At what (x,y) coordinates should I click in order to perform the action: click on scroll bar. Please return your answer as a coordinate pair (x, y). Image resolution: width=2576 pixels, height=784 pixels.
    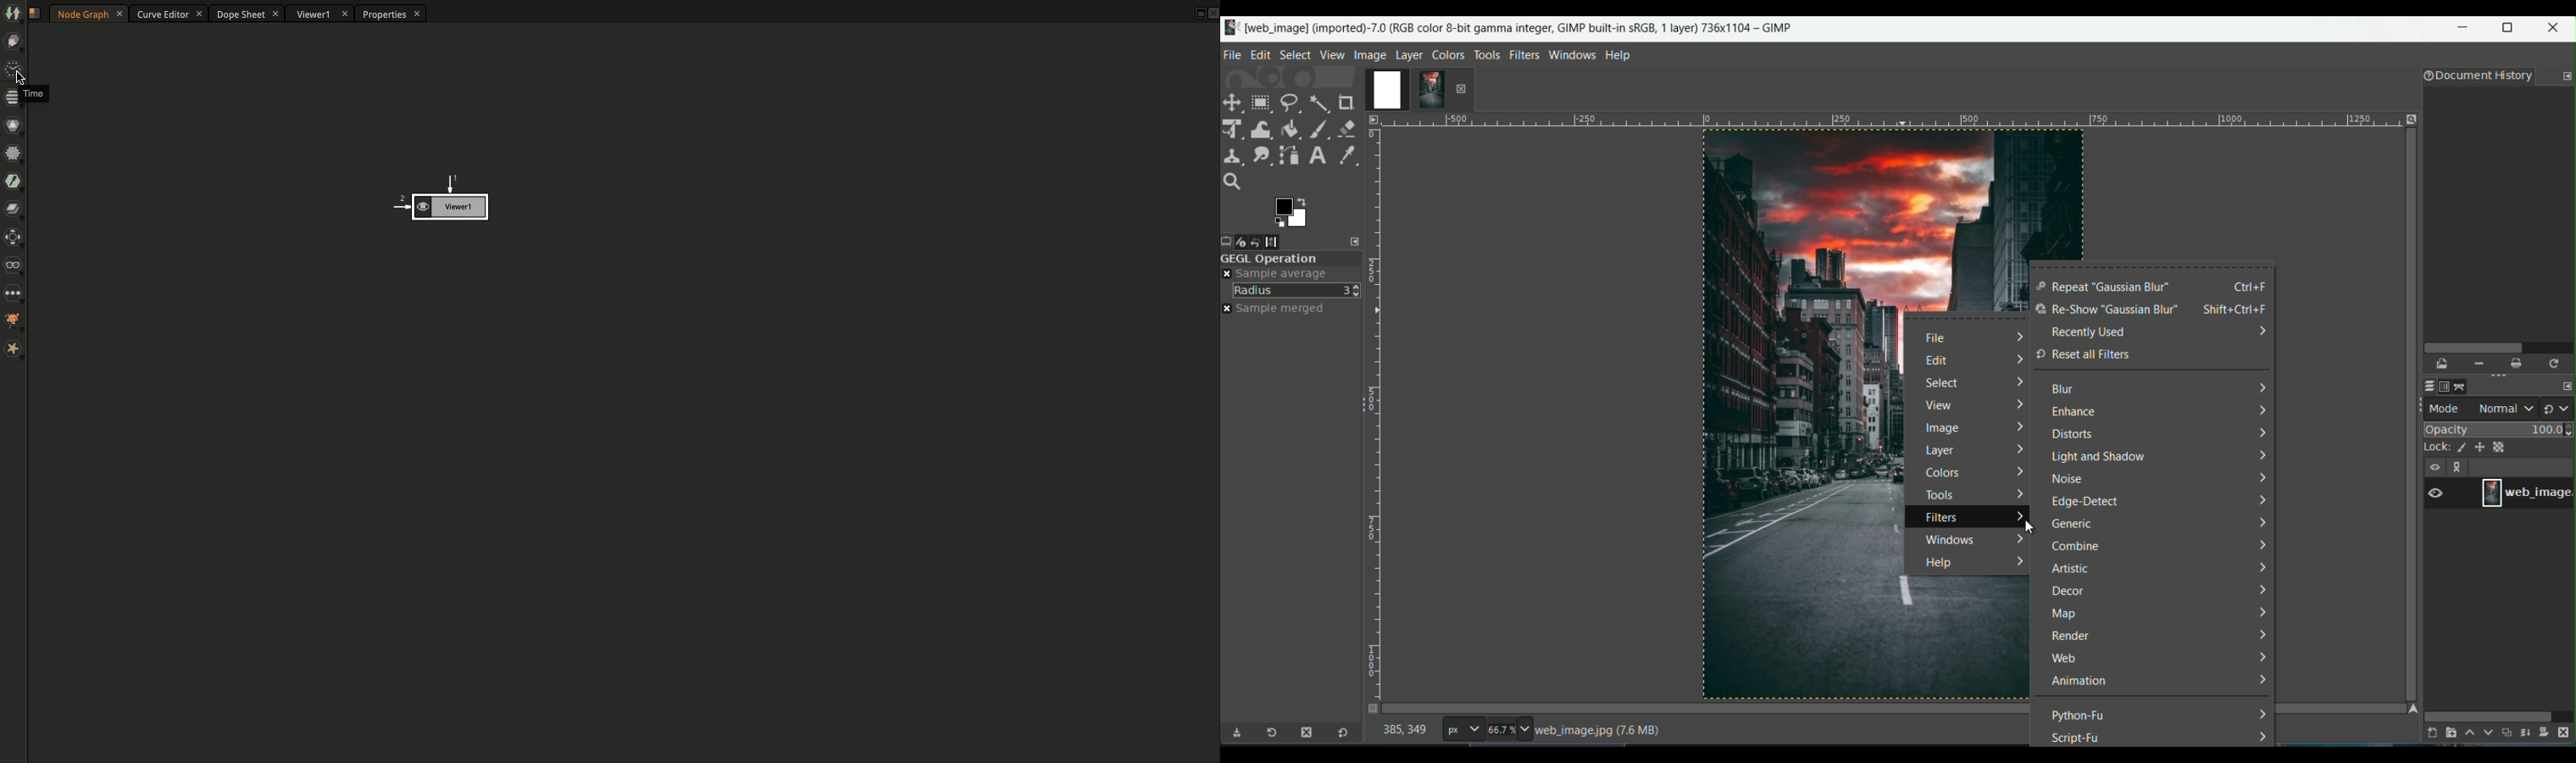
    Looking at the image, I should click on (2488, 715).